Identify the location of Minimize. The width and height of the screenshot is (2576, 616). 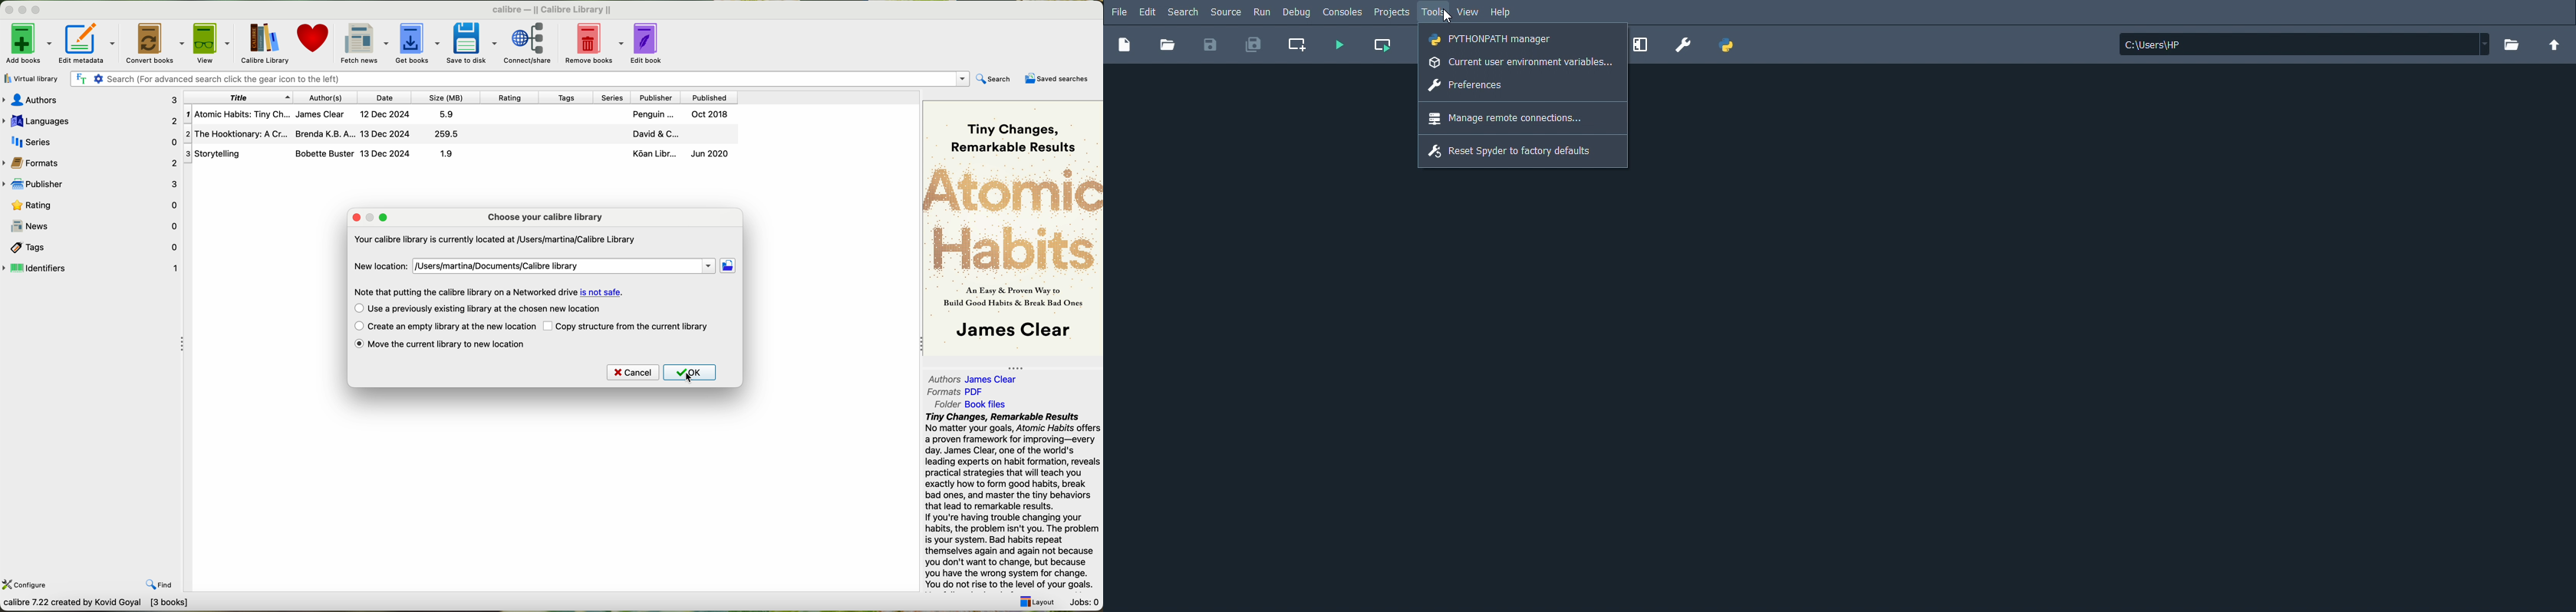
(9, 11).